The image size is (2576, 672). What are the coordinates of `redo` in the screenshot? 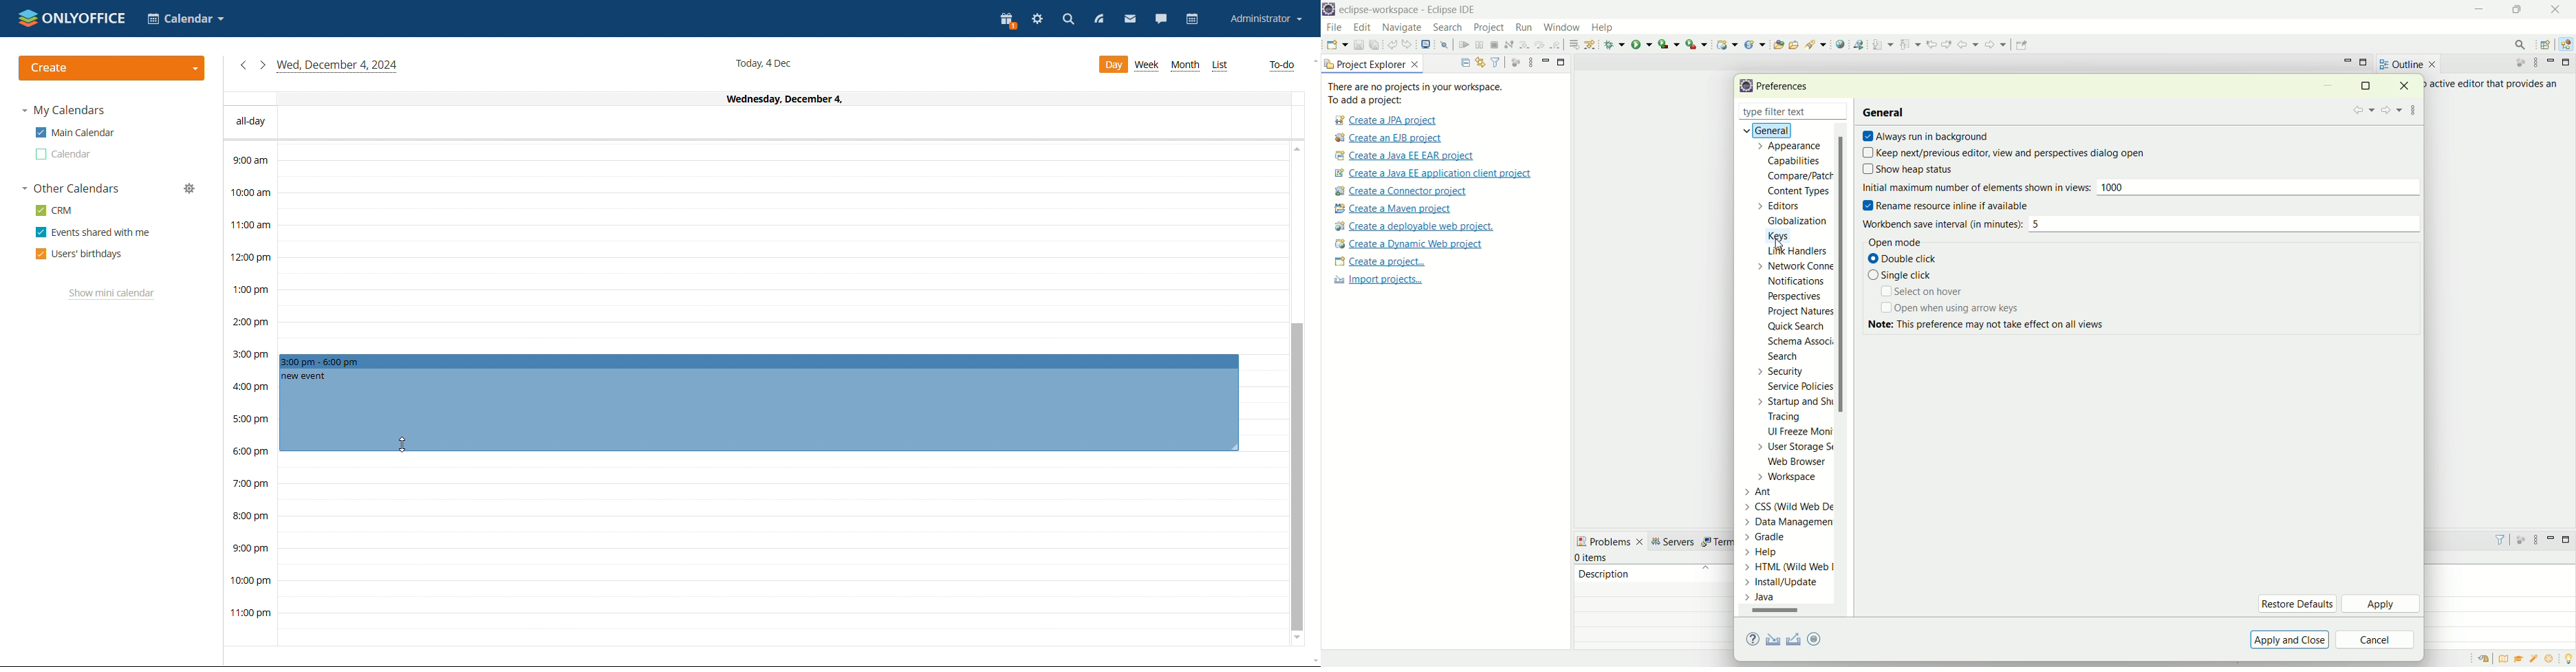 It's located at (1410, 44).